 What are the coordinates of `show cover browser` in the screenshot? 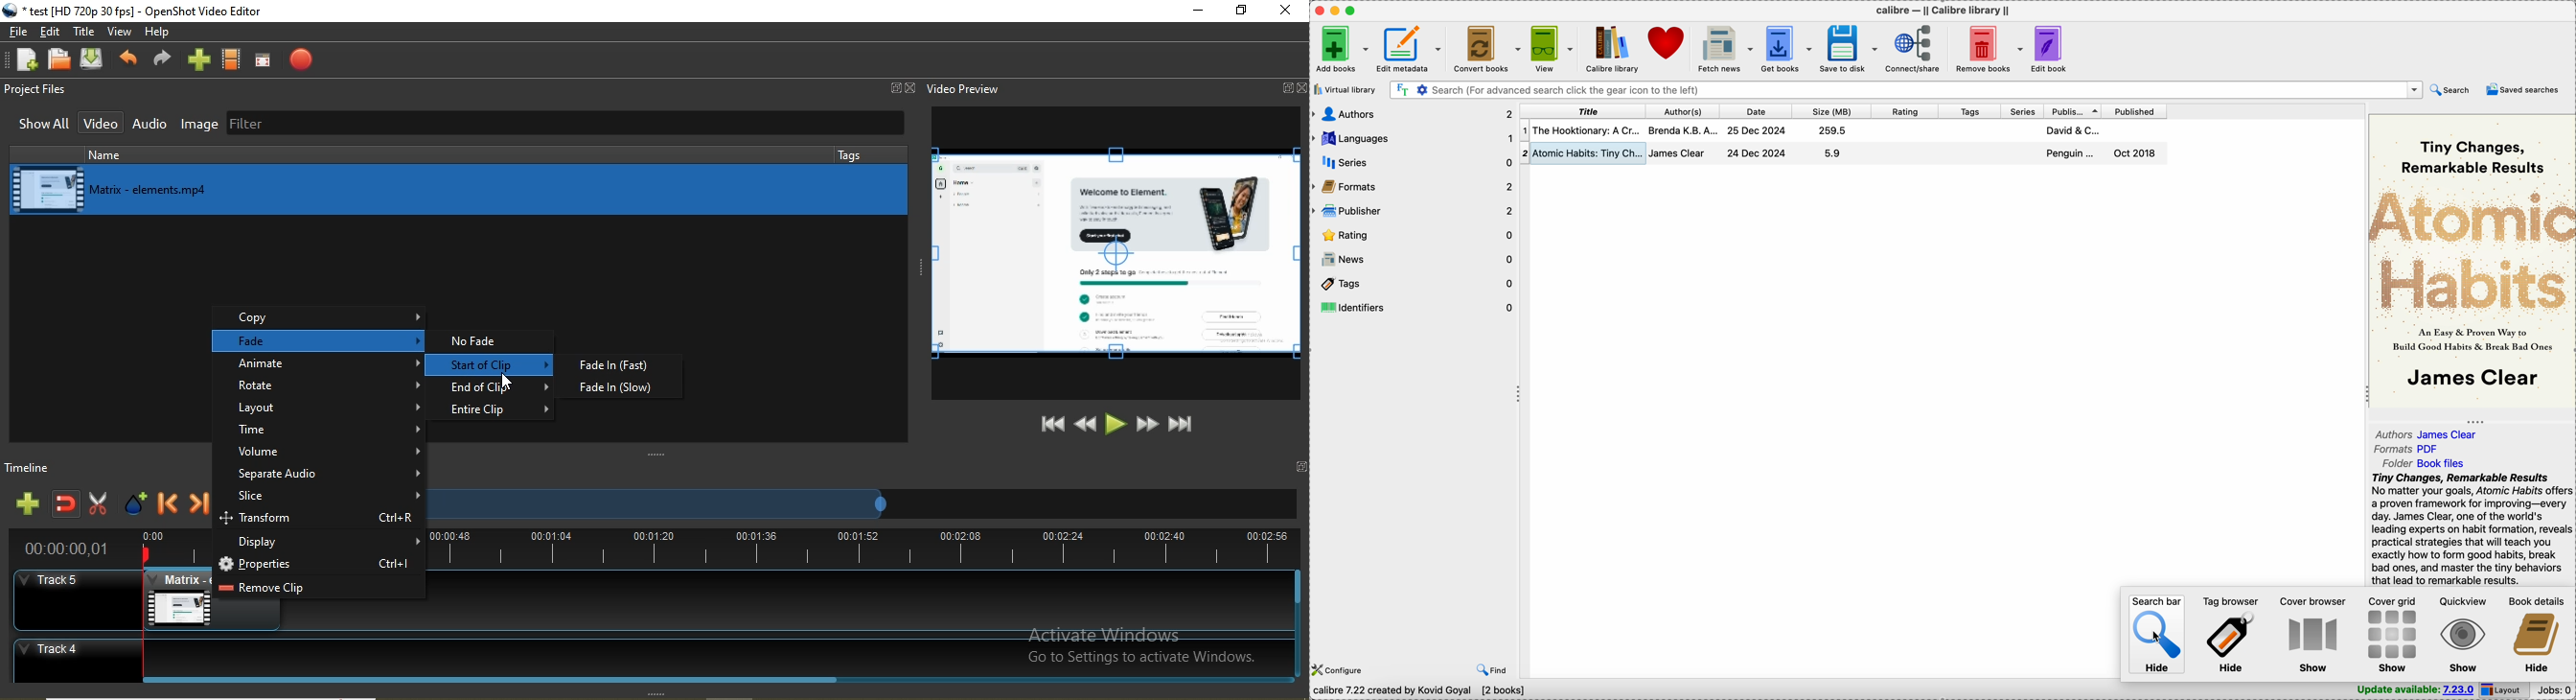 It's located at (2309, 636).